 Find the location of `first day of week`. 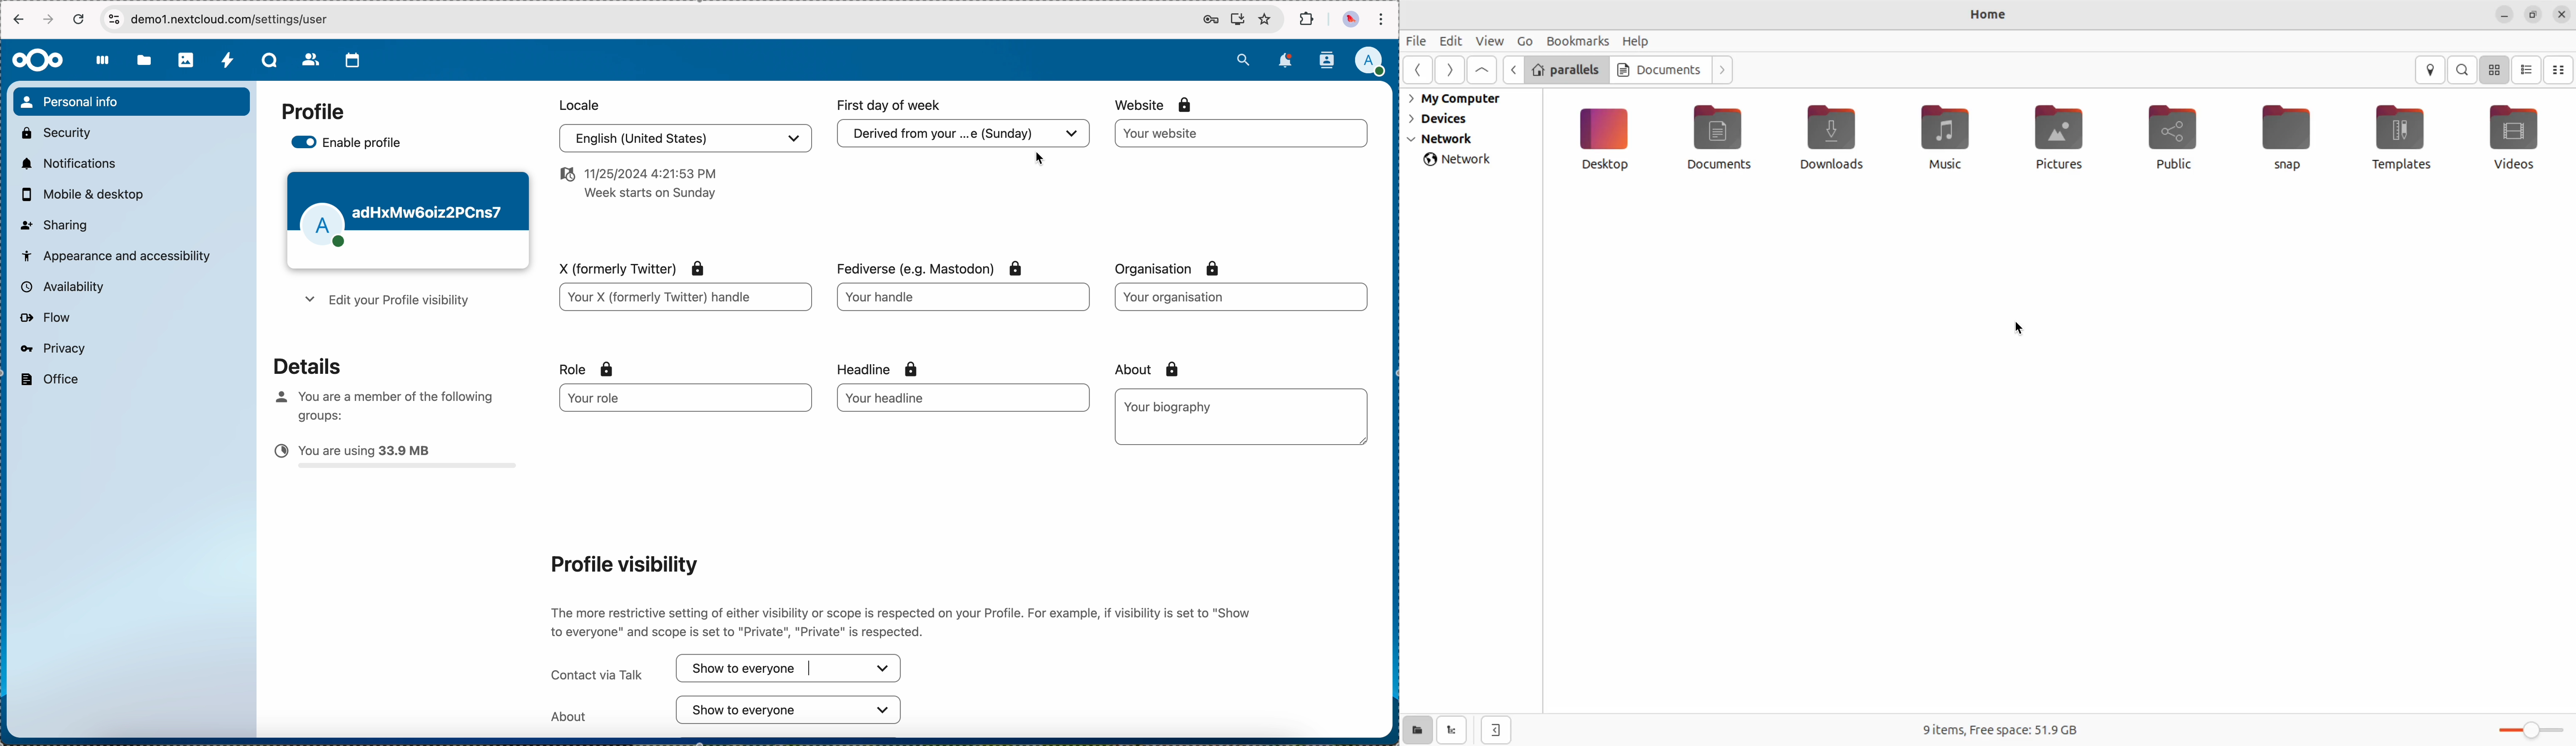

first day of week is located at coordinates (891, 105).